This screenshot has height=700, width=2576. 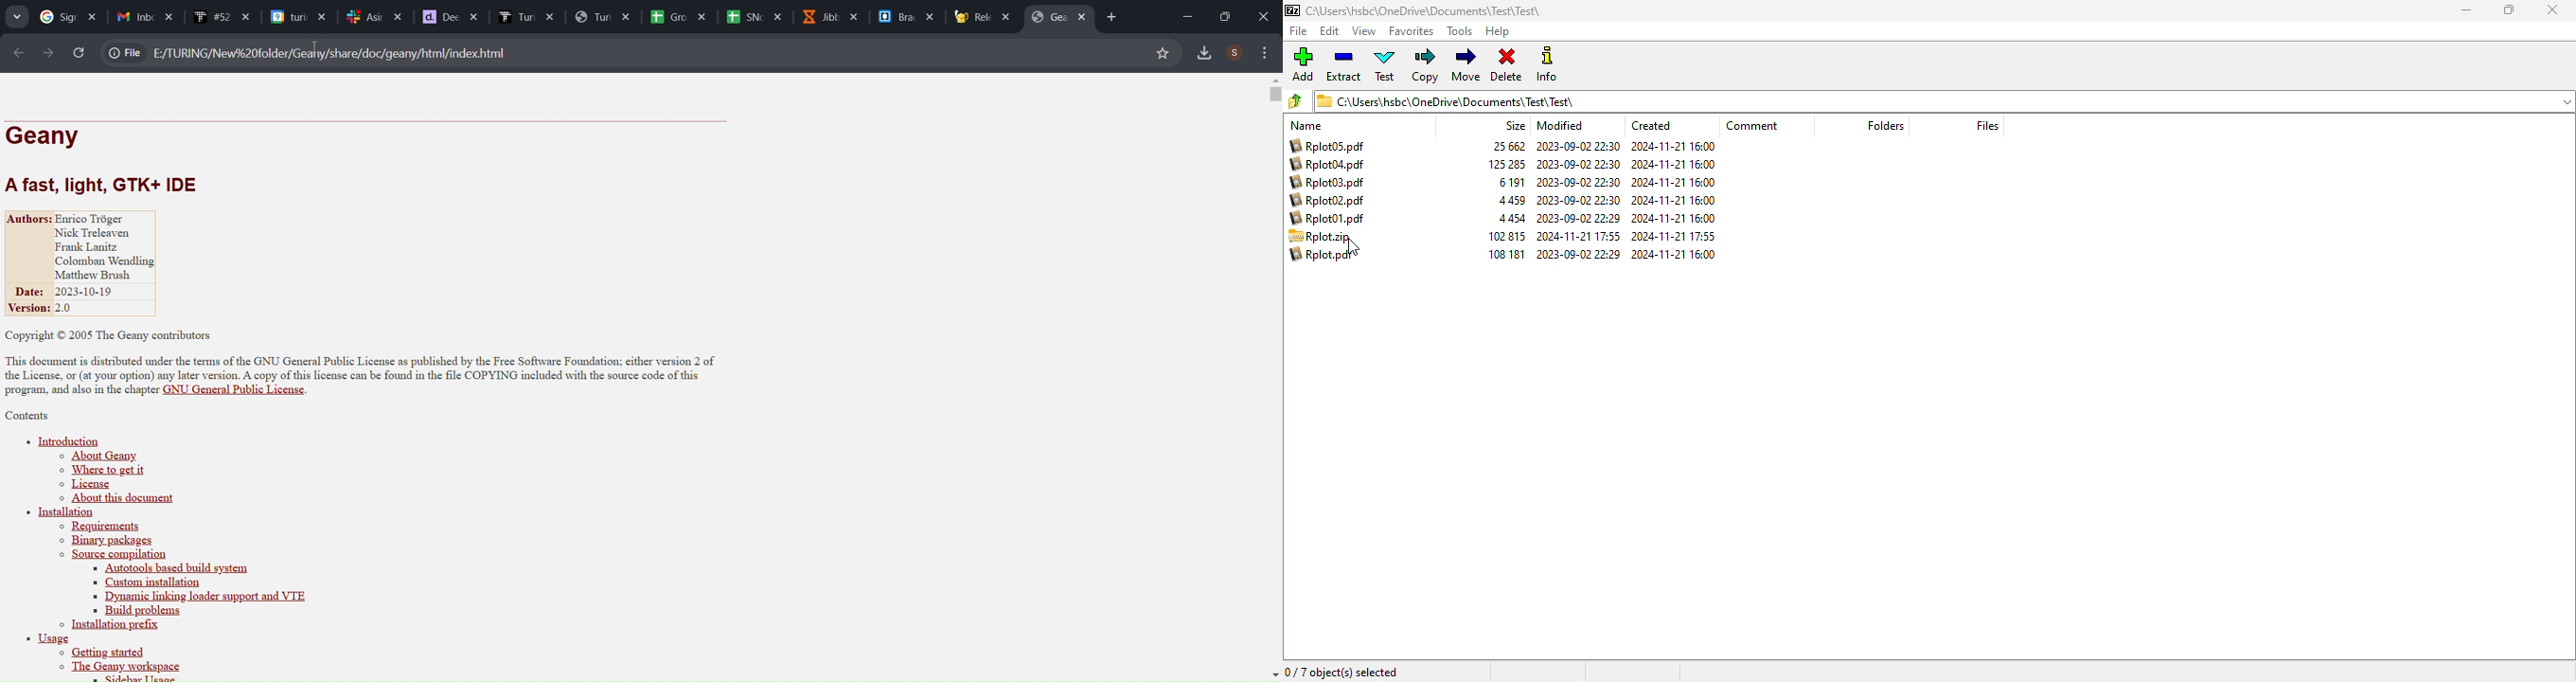 I want to click on add, so click(x=1303, y=63).